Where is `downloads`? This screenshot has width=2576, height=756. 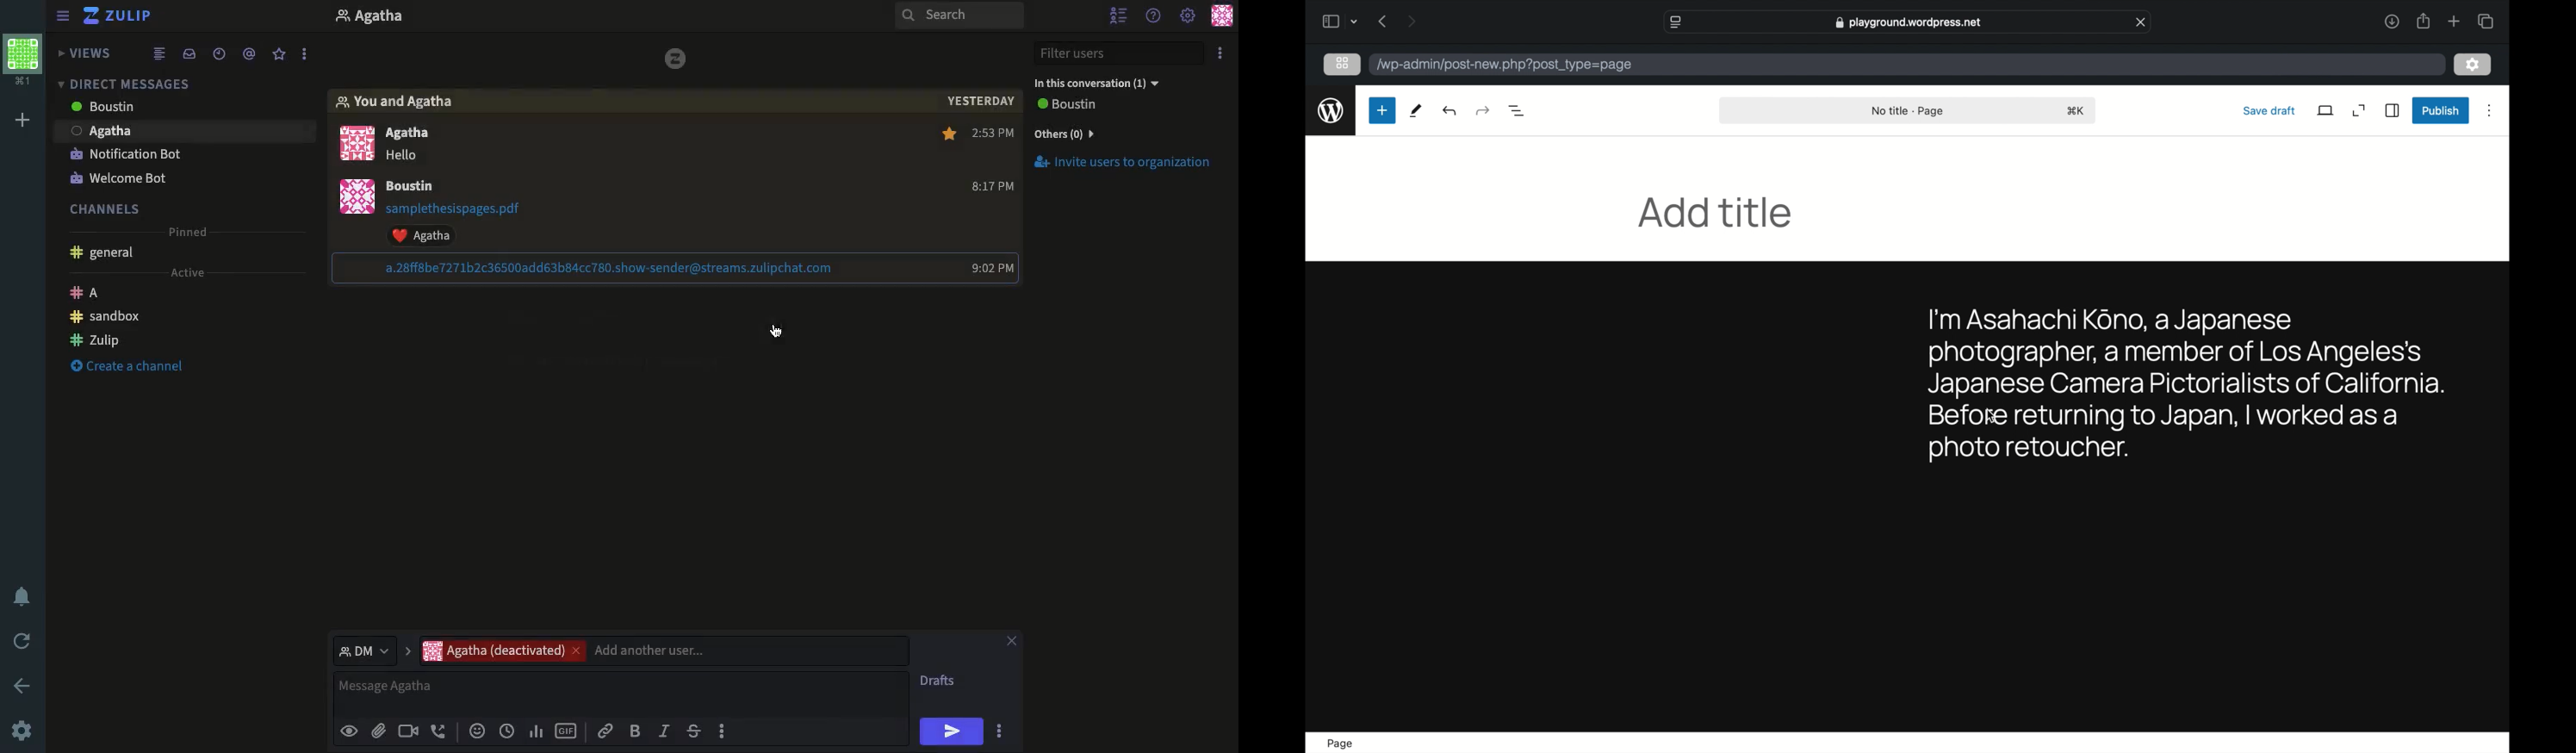 downloads is located at coordinates (2393, 21).